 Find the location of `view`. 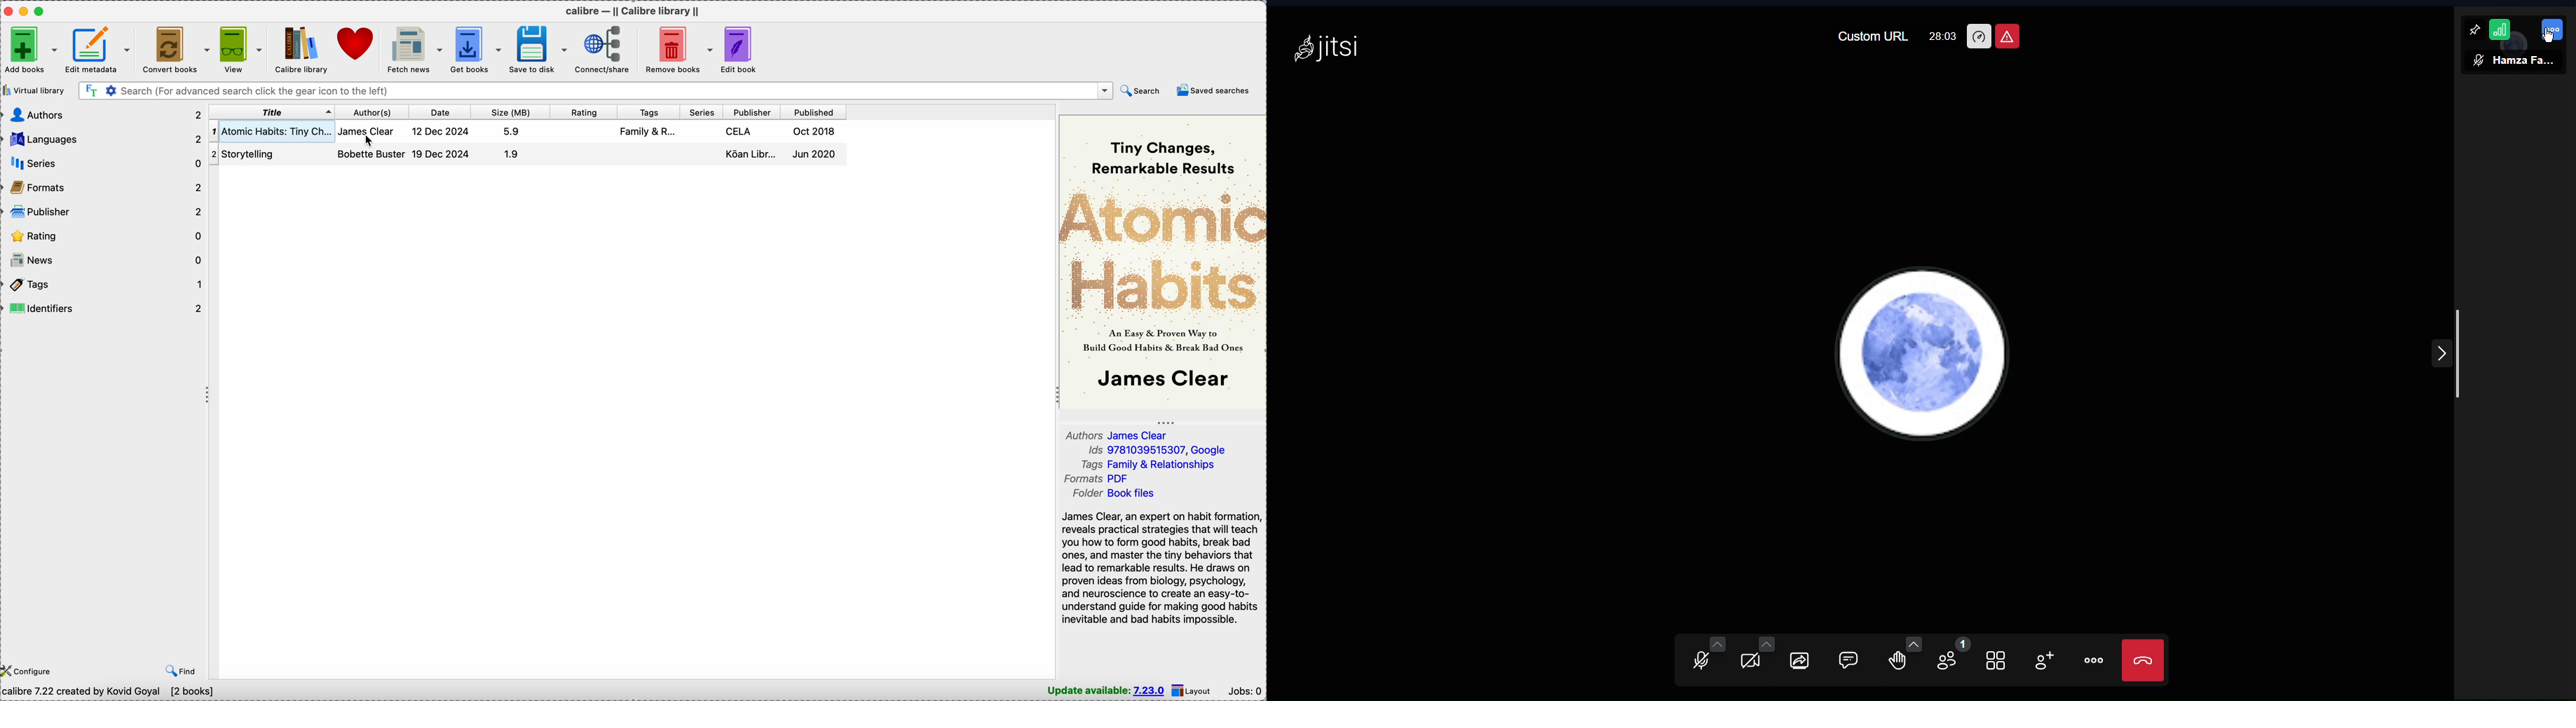

view is located at coordinates (240, 49).